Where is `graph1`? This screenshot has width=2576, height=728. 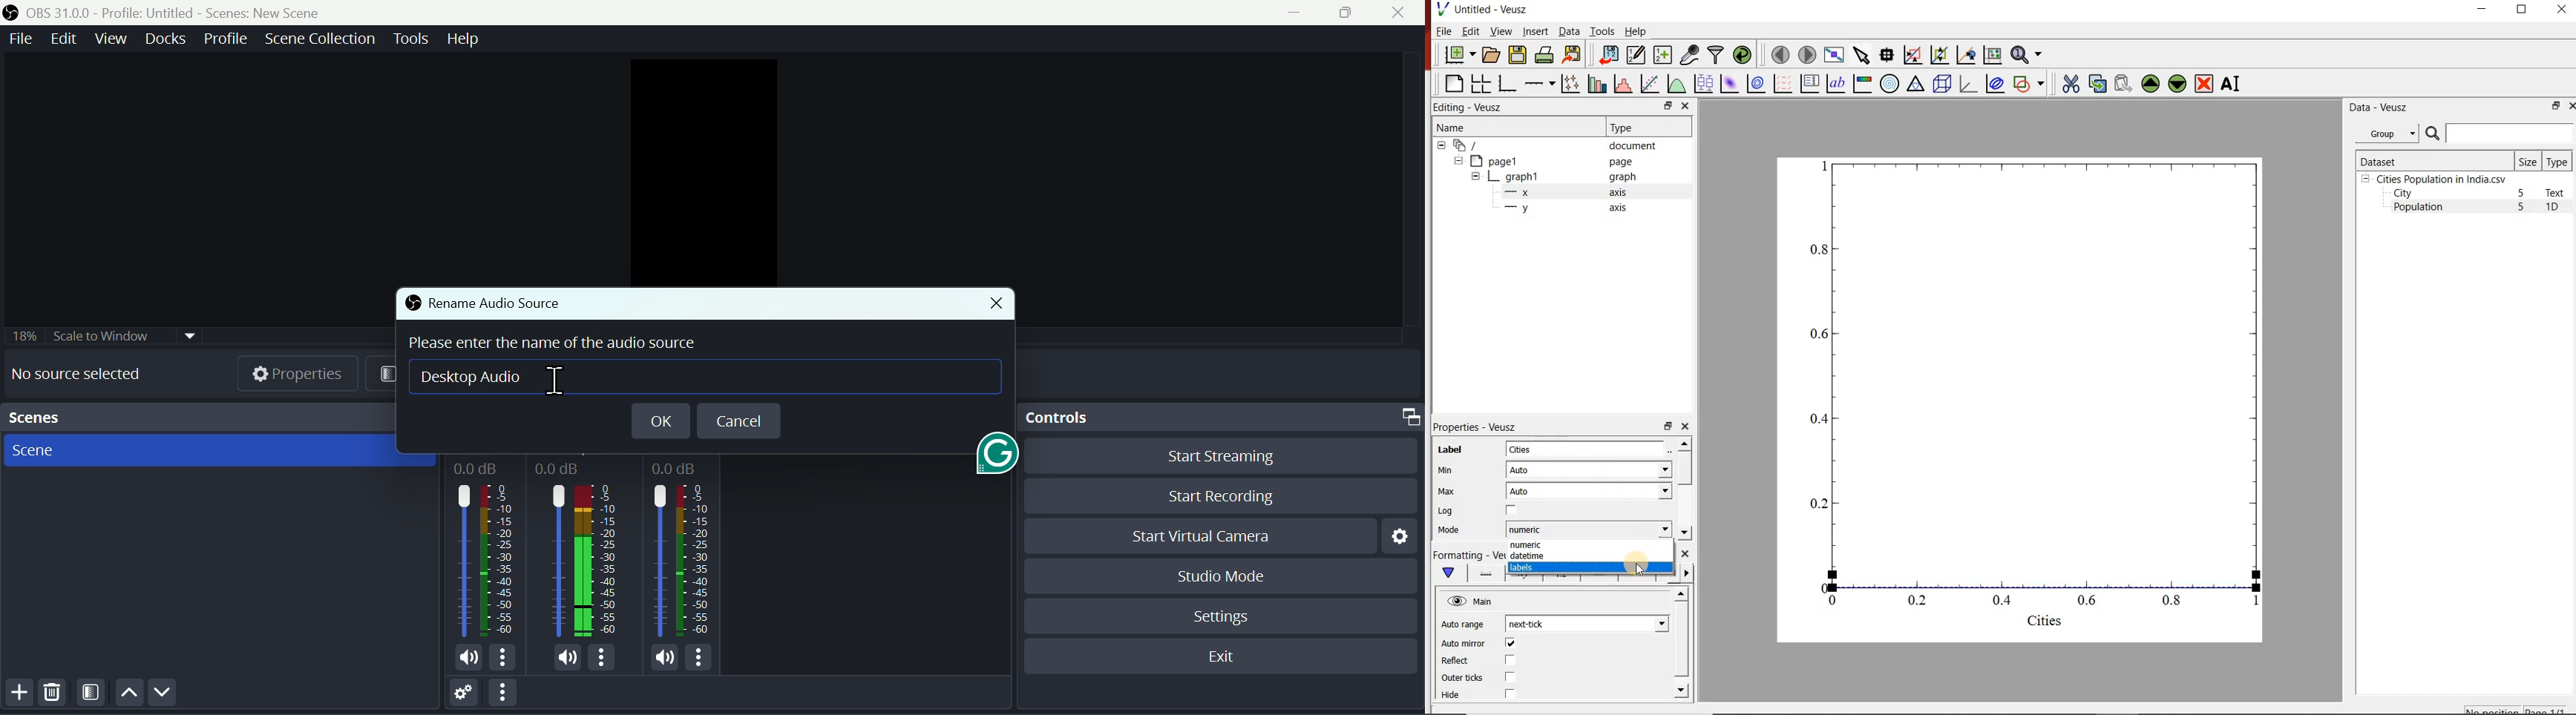 graph1 is located at coordinates (1556, 177).